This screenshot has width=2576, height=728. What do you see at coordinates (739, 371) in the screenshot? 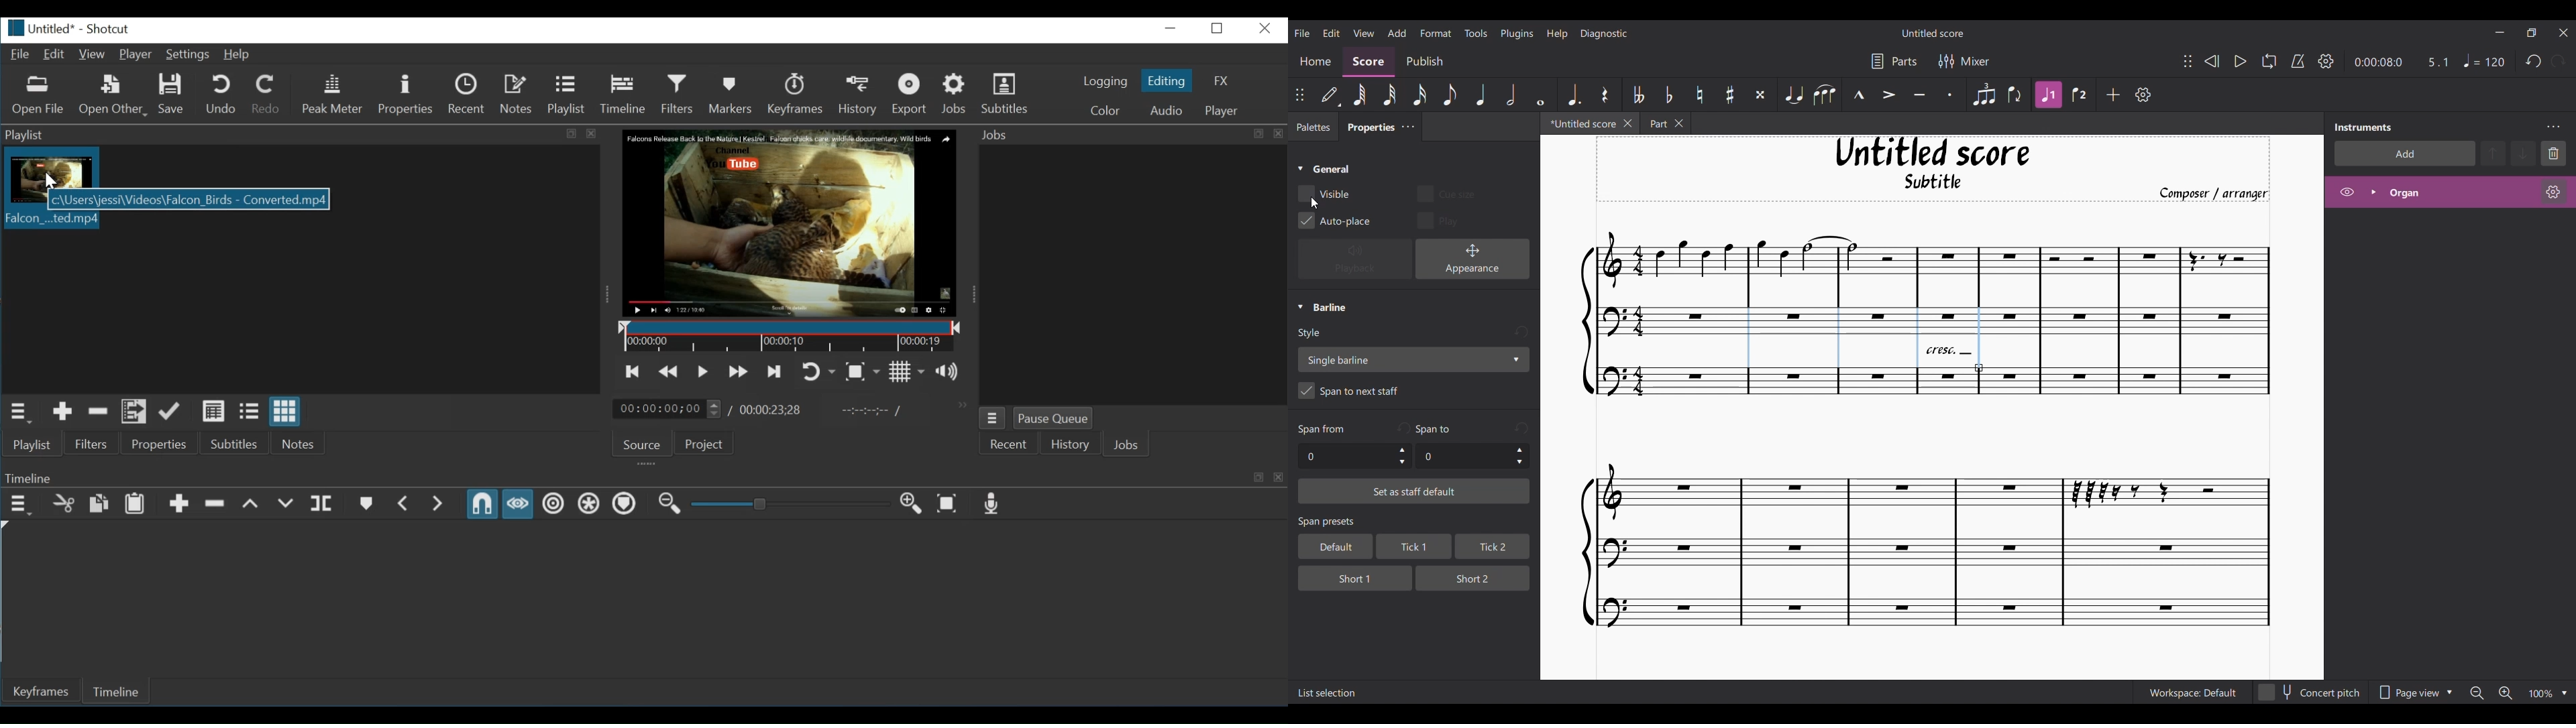
I see `Play quickly forward` at bounding box center [739, 371].